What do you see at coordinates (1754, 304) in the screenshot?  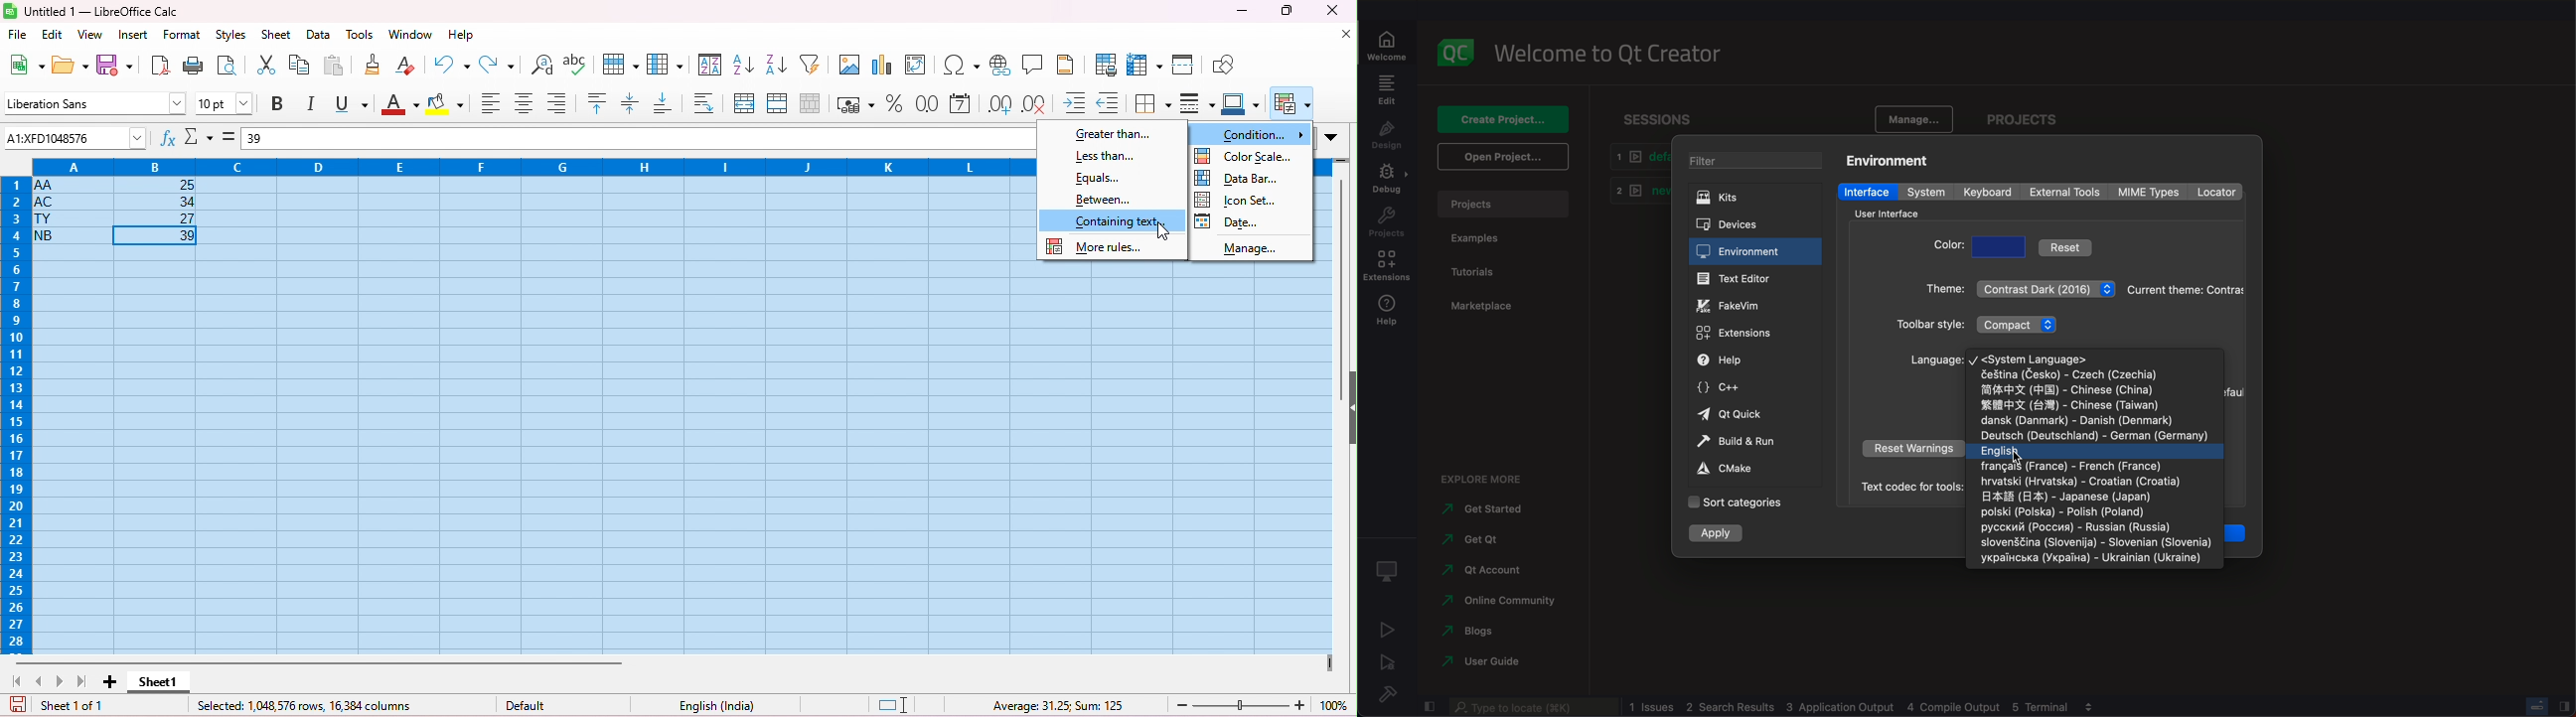 I see `fake` at bounding box center [1754, 304].